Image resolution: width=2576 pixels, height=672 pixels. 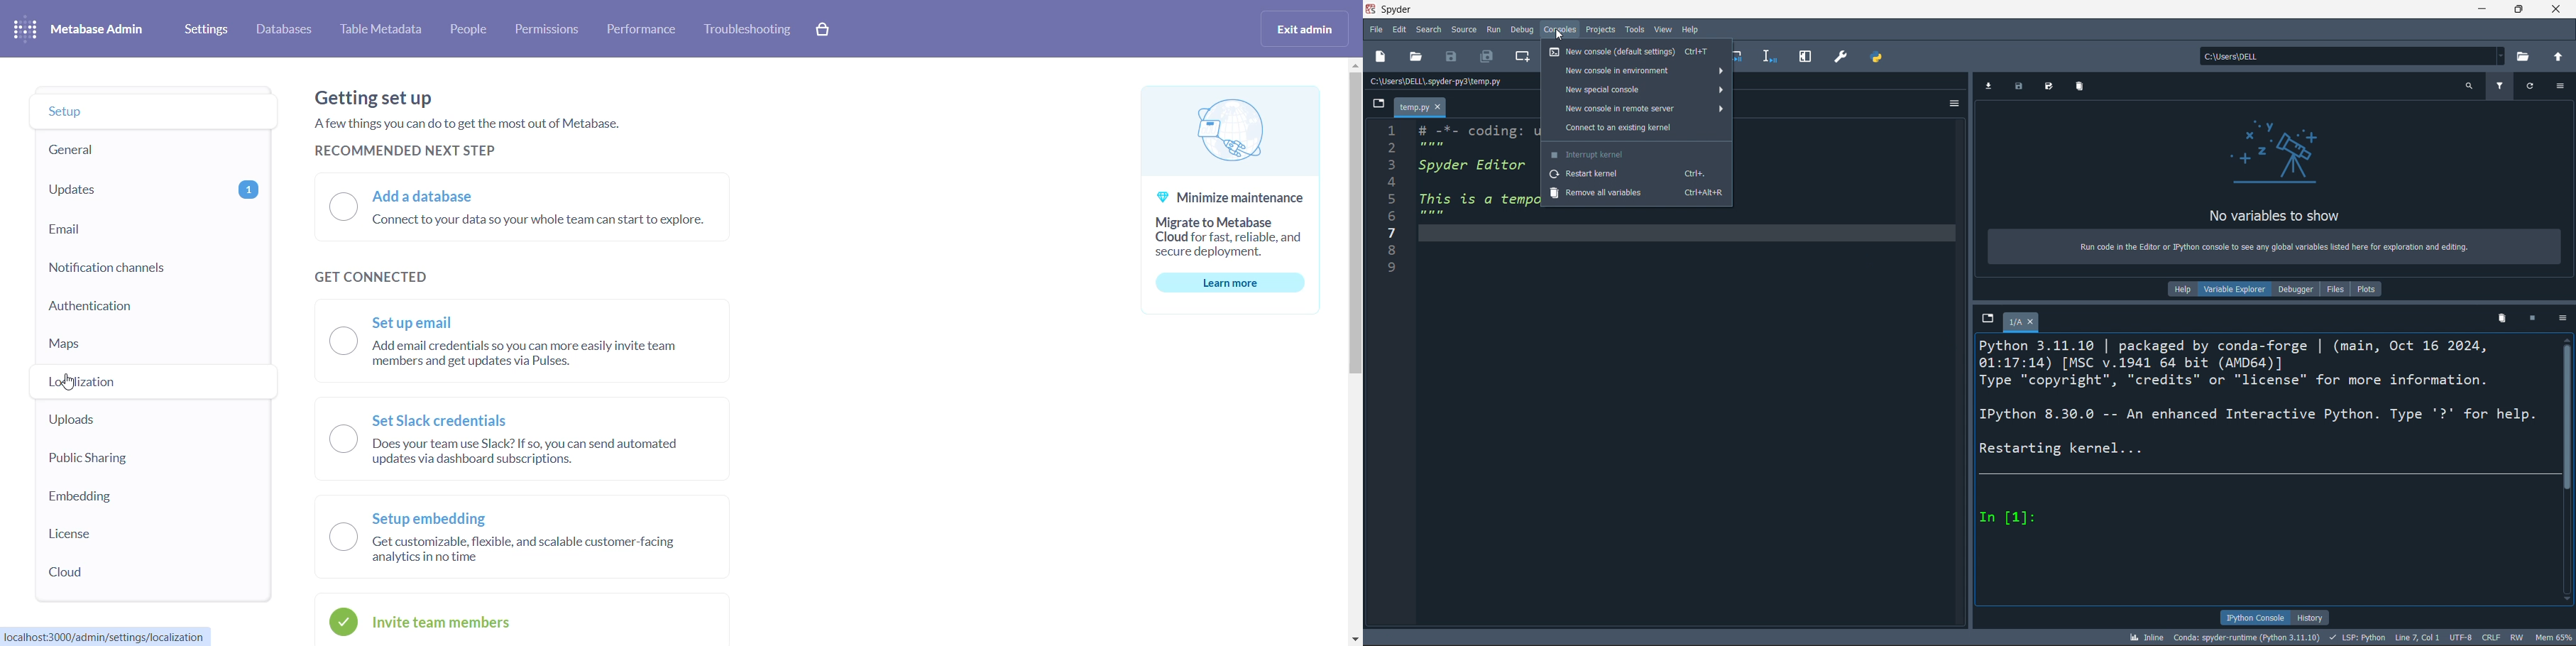 What do you see at coordinates (2555, 9) in the screenshot?
I see `close` at bounding box center [2555, 9].